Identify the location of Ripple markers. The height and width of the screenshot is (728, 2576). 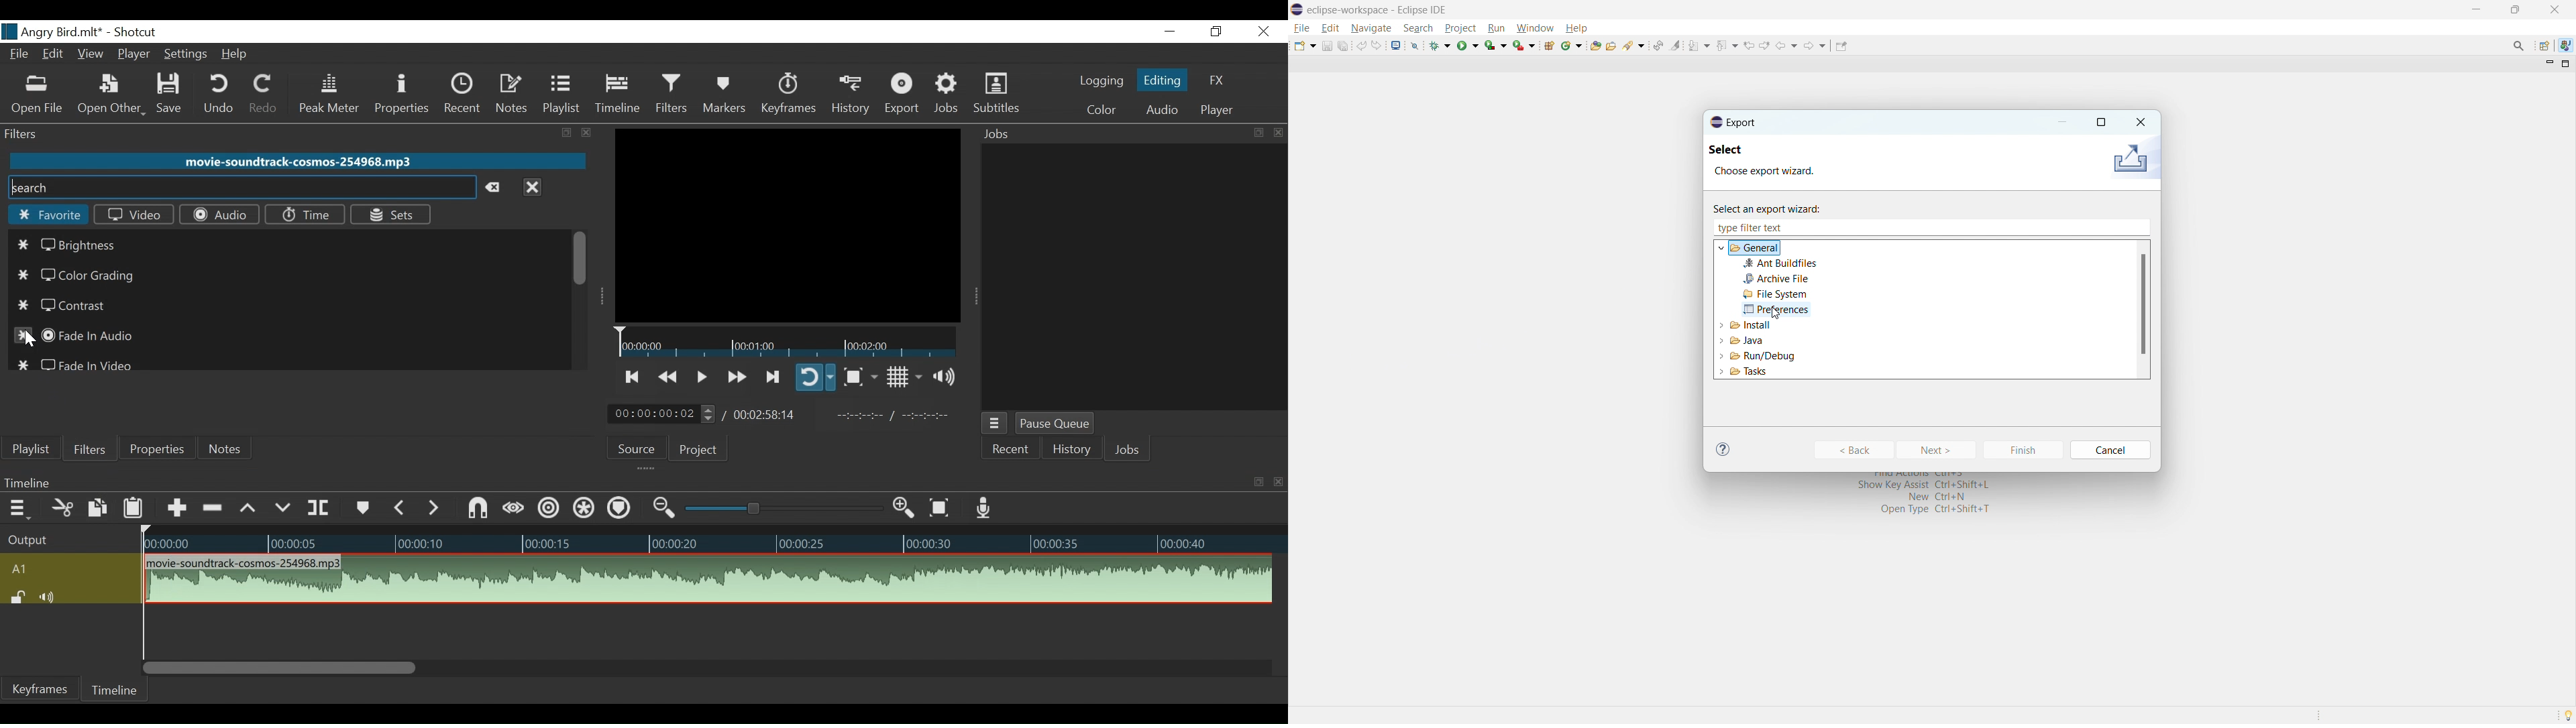
(621, 507).